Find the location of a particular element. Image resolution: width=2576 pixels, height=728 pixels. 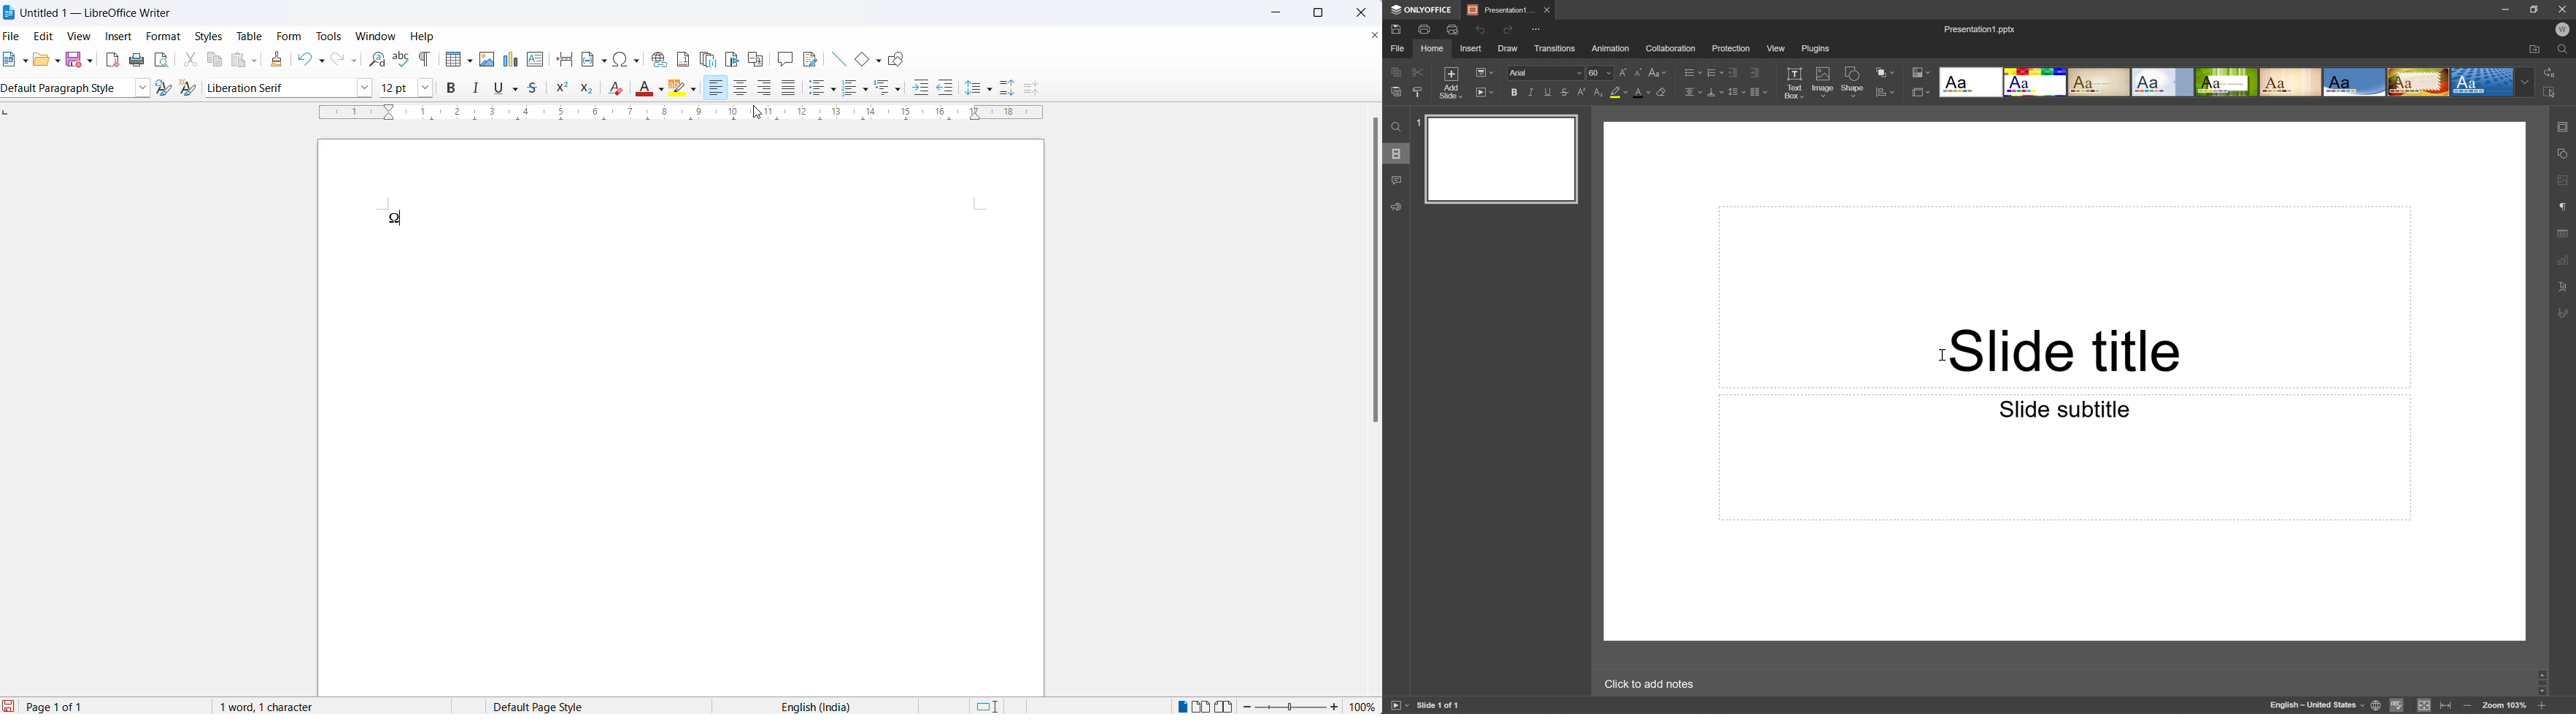

Font is located at coordinates (1522, 71).